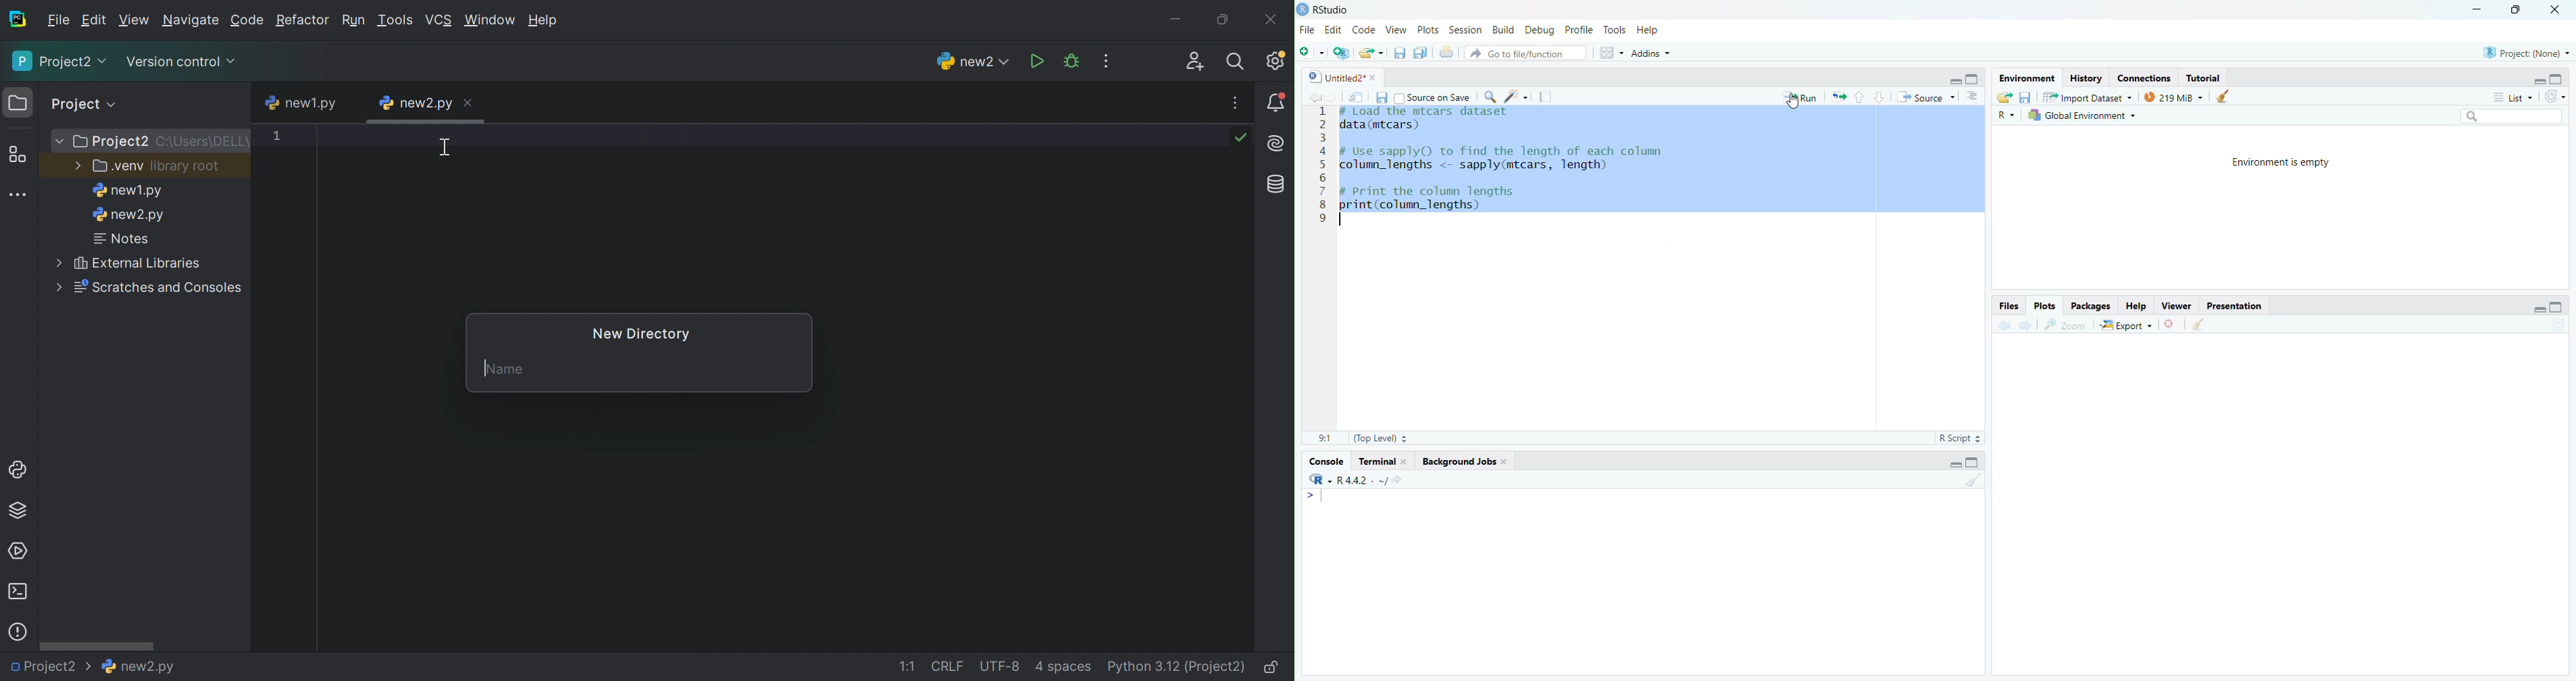 The width and height of the screenshot is (2576, 700). Describe the element at coordinates (1879, 97) in the screenshot. I see `Go to next section` at that location.